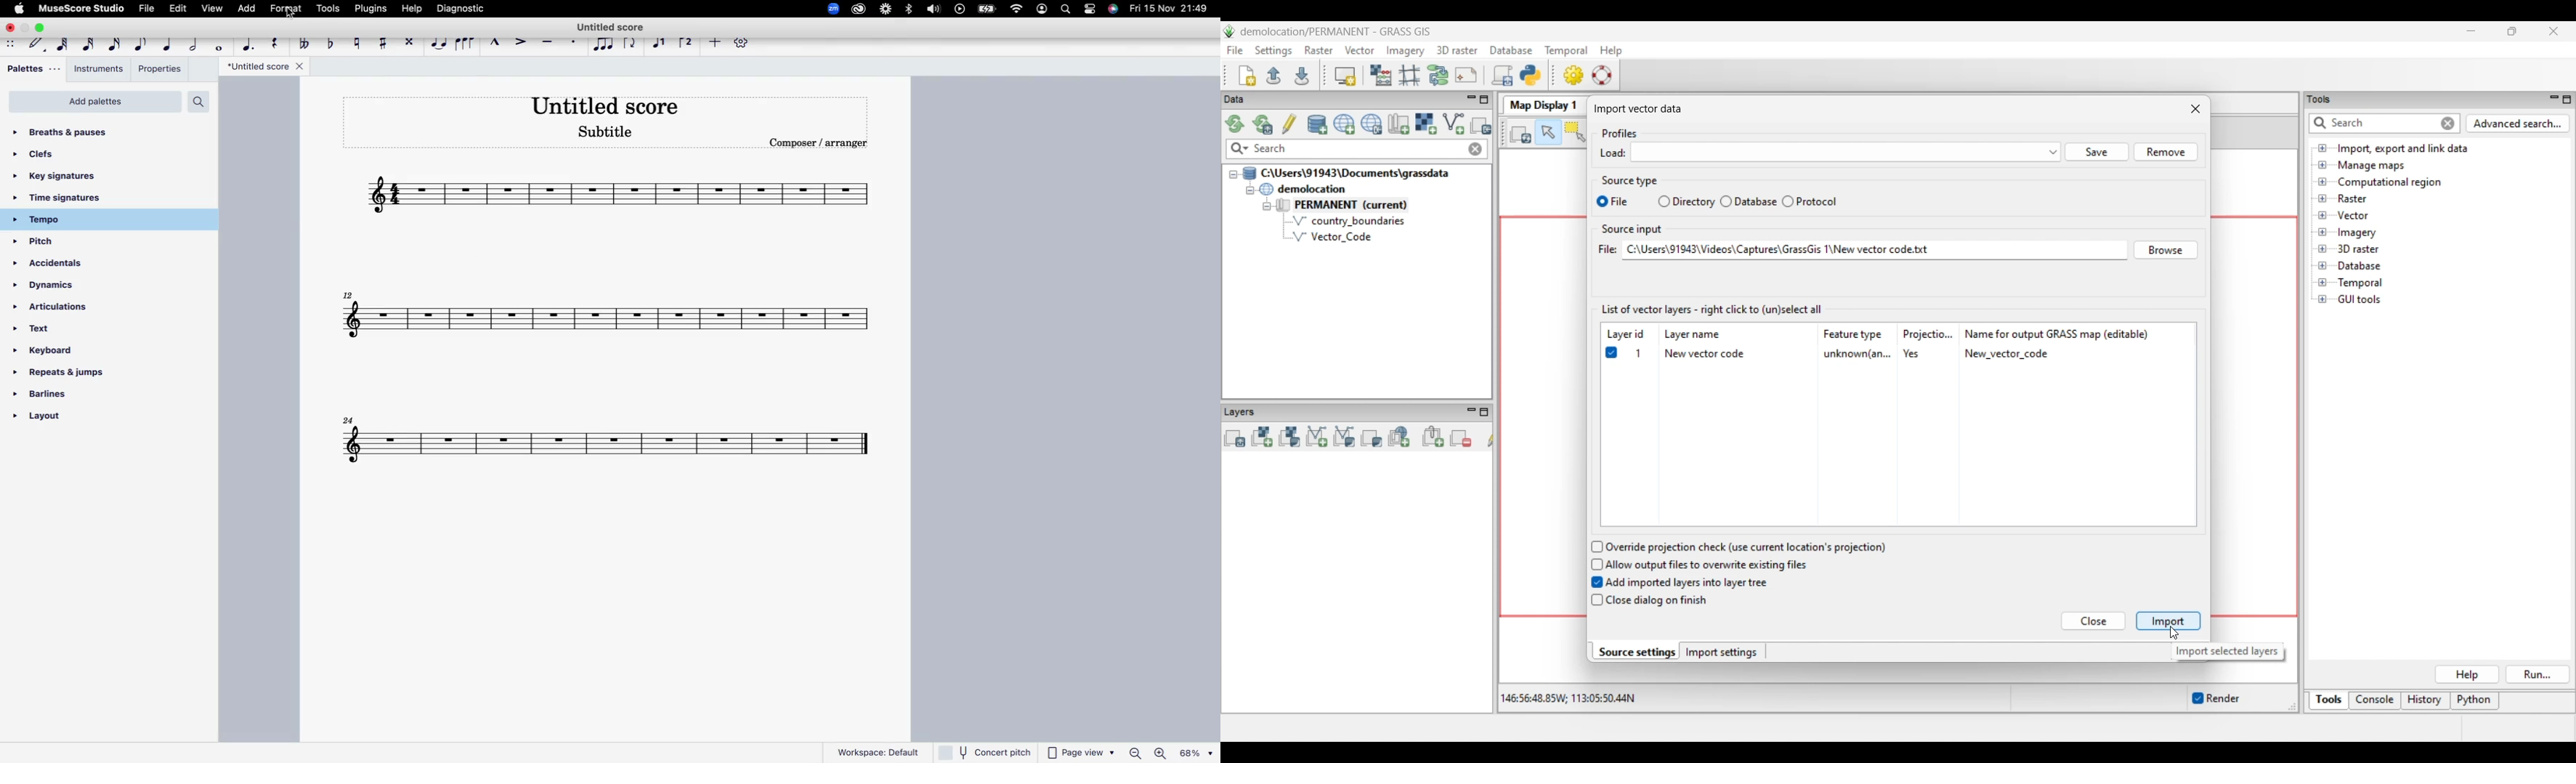  What do you see at coordinates (266, 67) in the screenshot?
I see `*Untitled score` at bounding box center [266, 67].